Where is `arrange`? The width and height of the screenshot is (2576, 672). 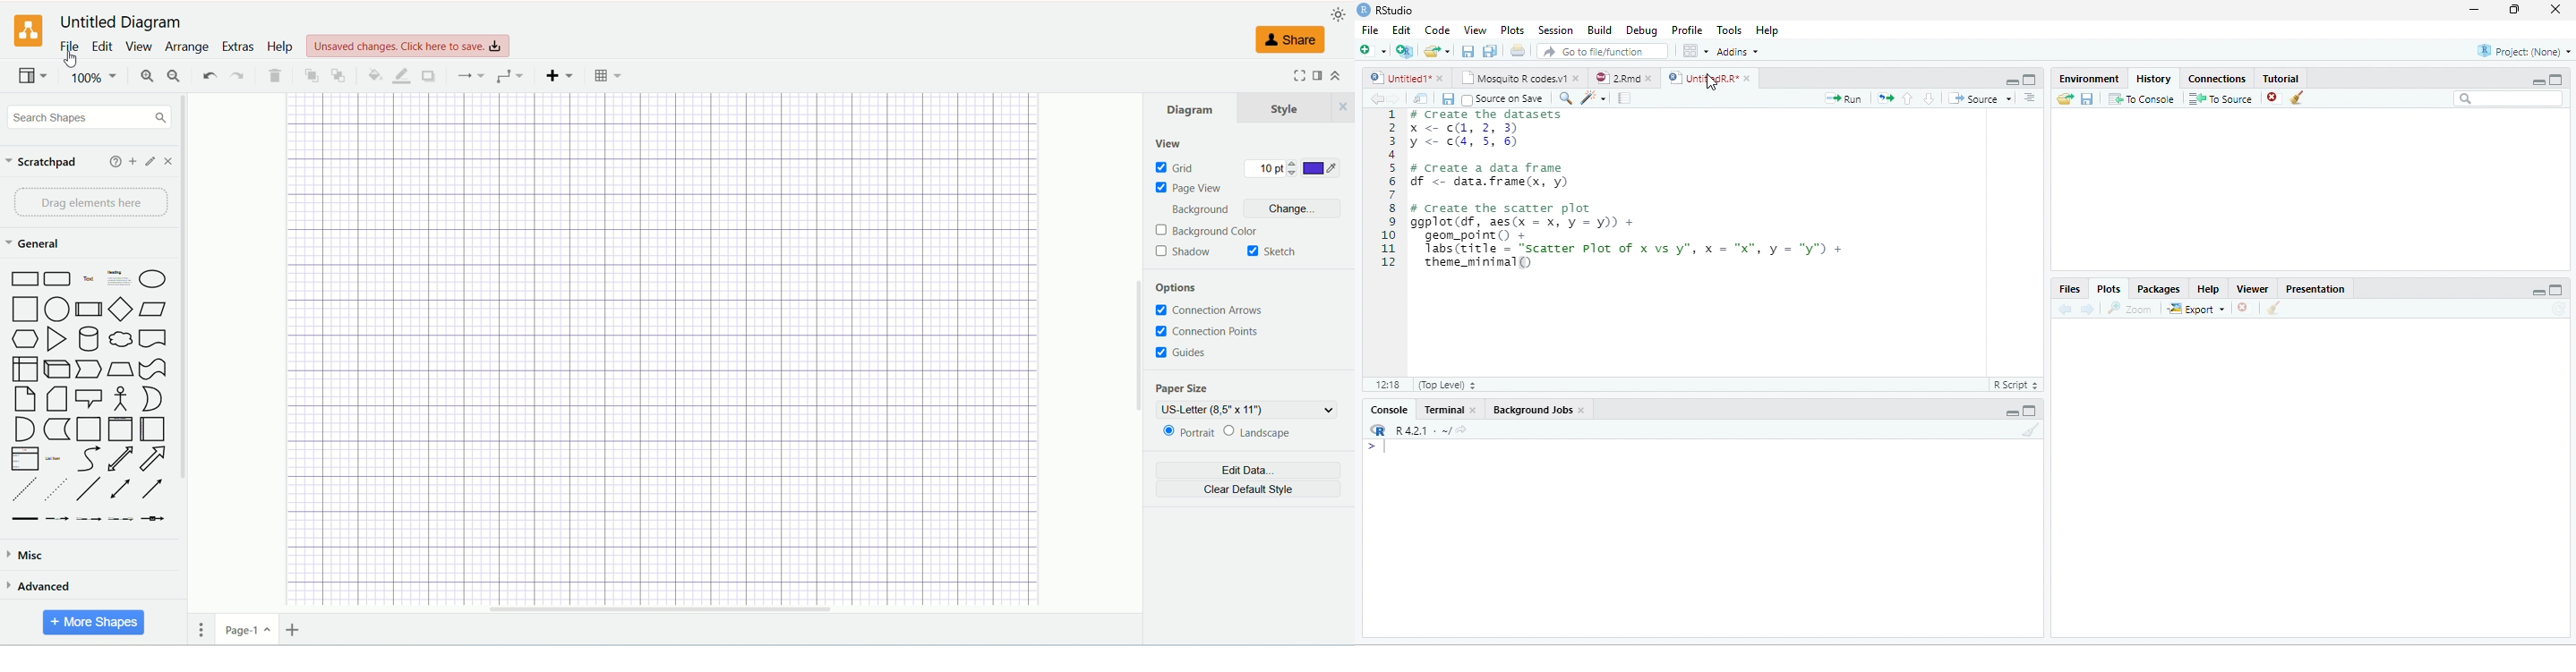 arrange is located at coordinates (186, 47).